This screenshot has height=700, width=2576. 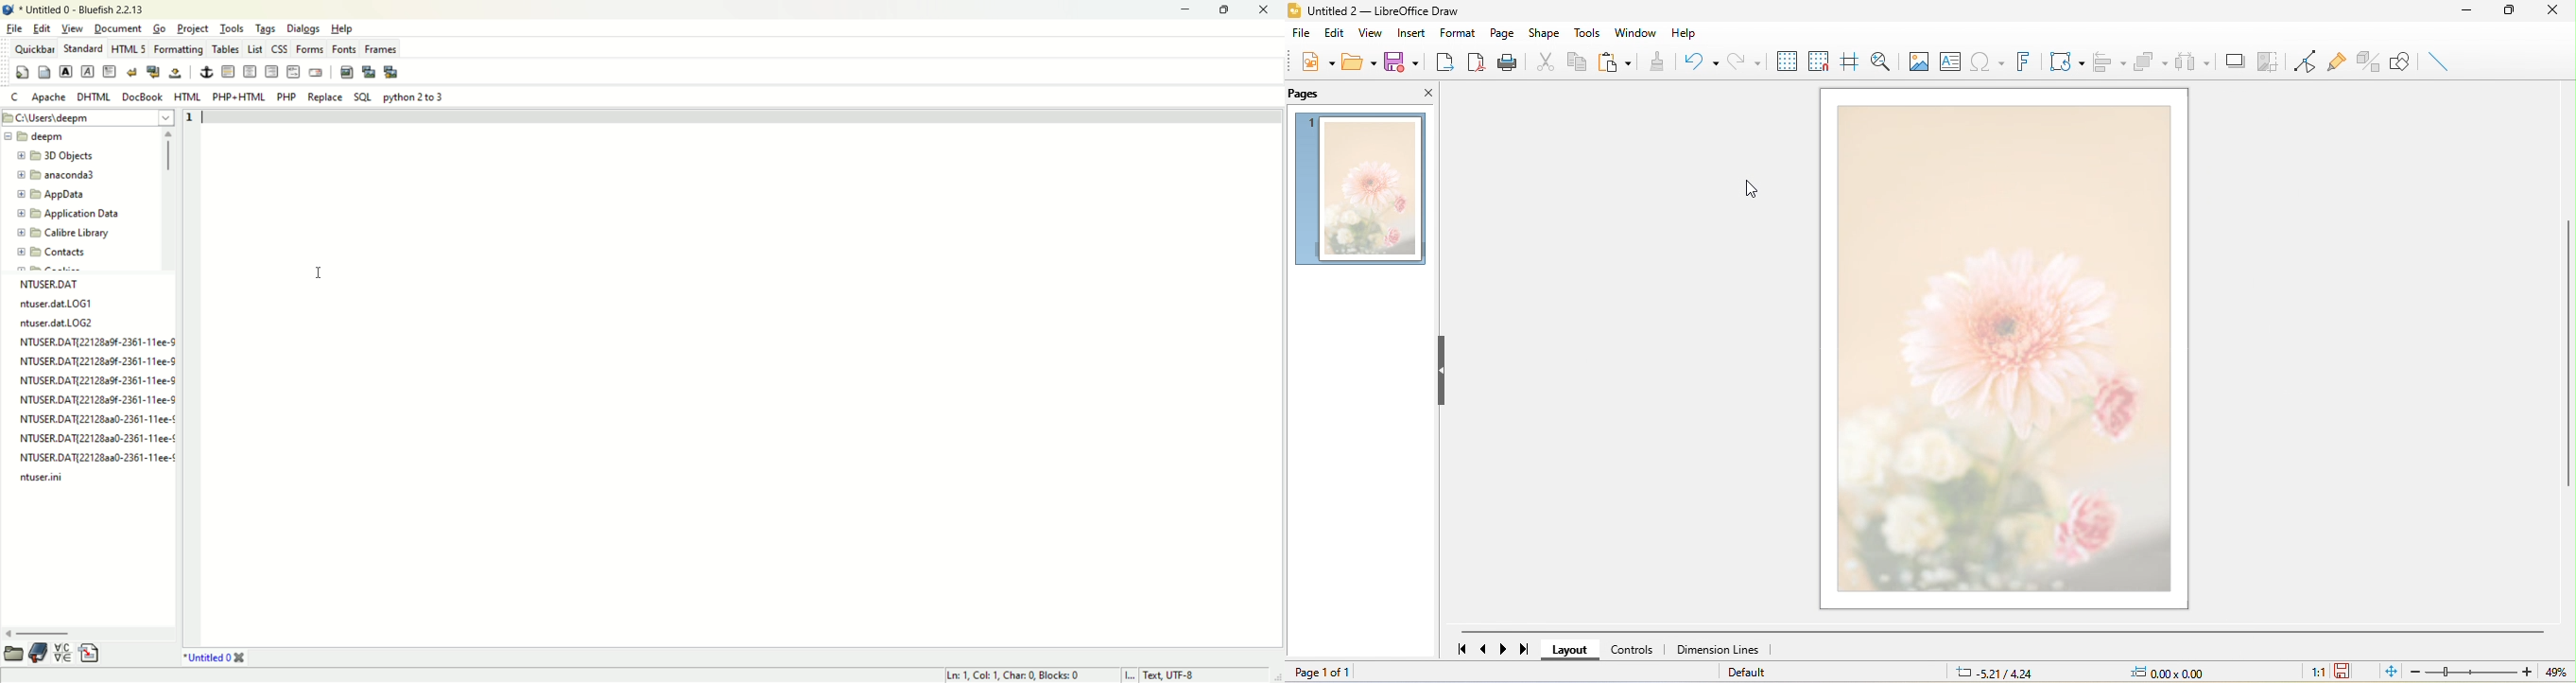 I want to click on 2.13/4.08, so click(x=1997, y=673).